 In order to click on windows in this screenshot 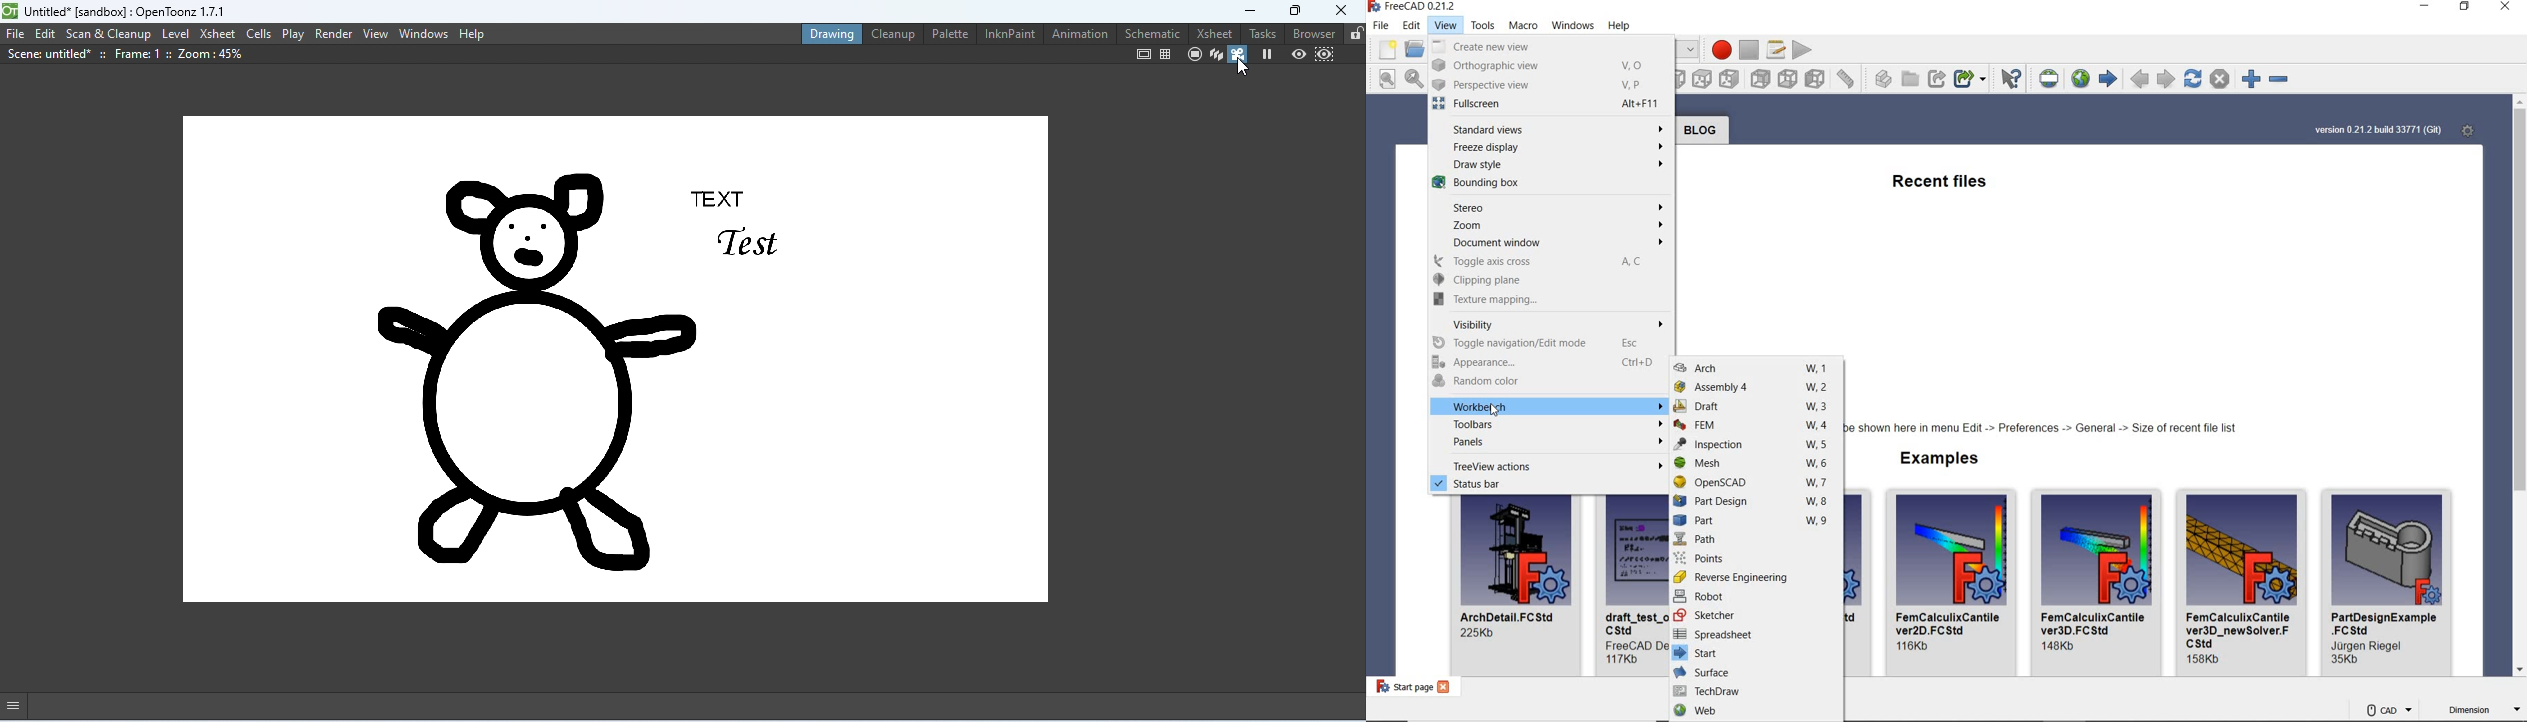, I will do `click(1573, 26)`.